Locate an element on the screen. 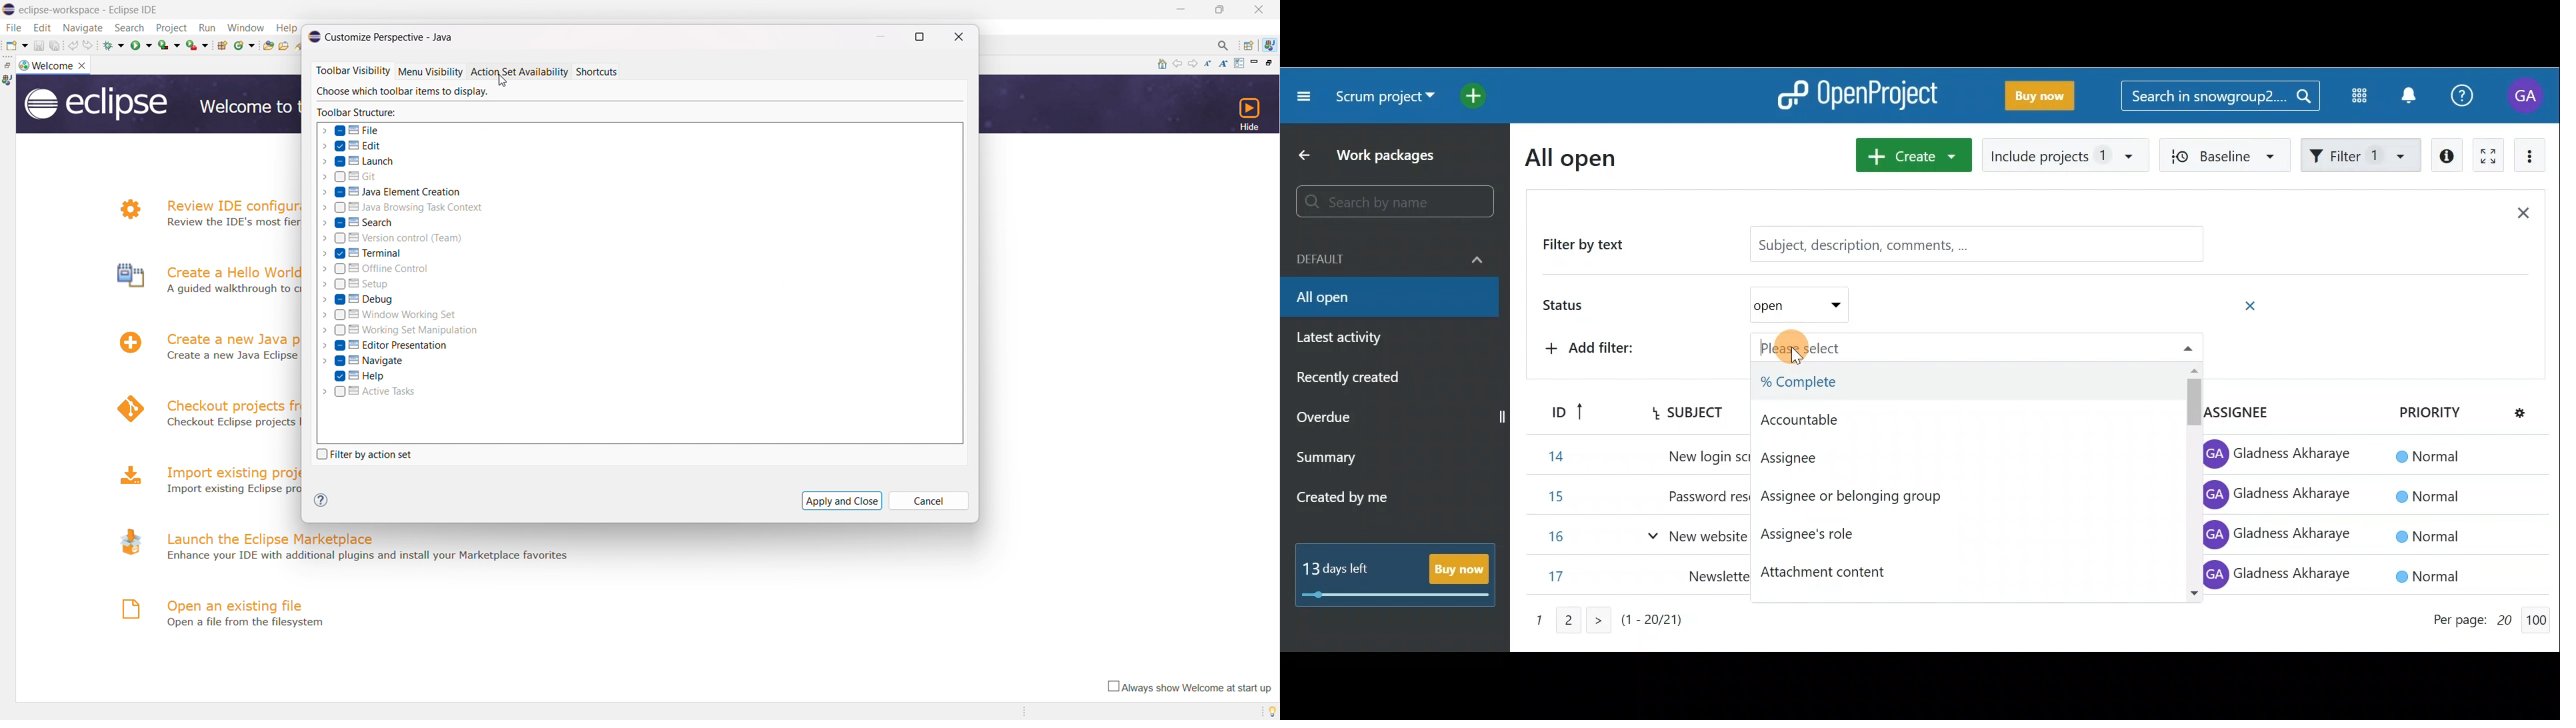  Assignee or belonging group is located at coordinates (1941, 493).